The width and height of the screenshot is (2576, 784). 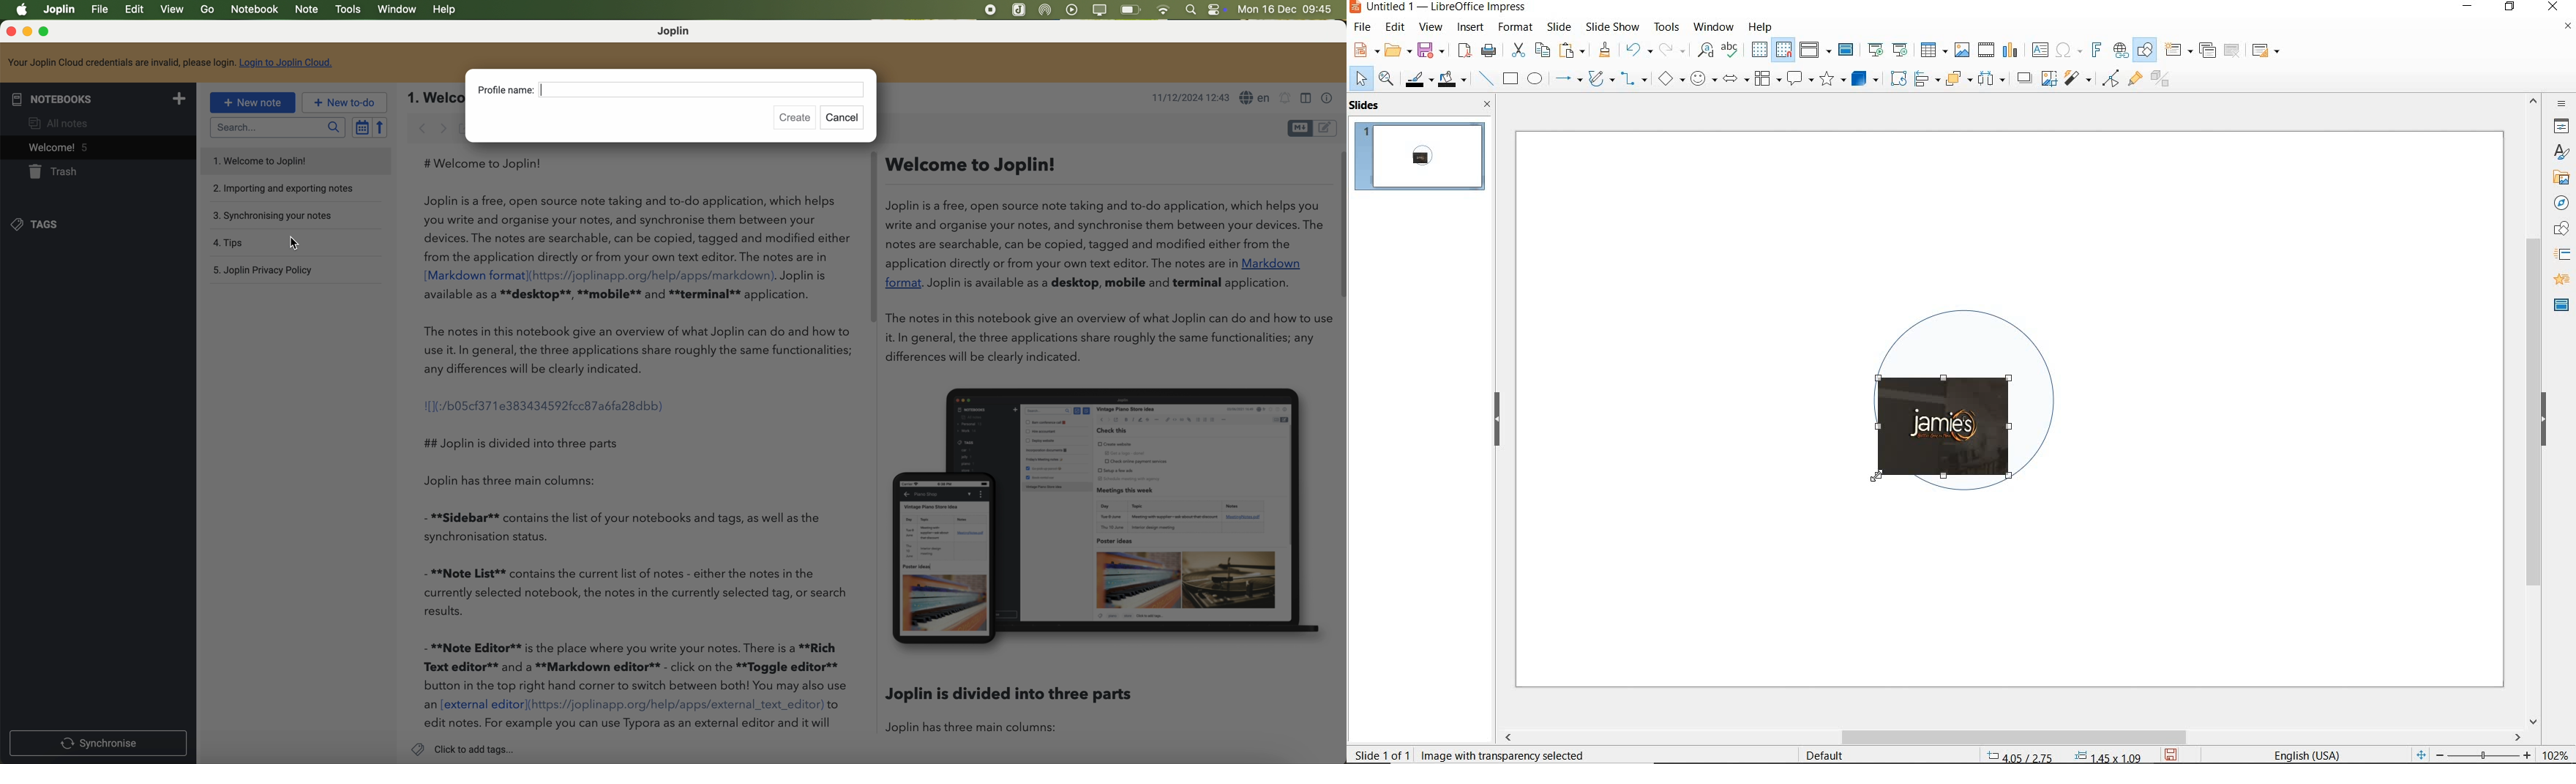 I want to click on navigator, so click(x=2560, y=202).